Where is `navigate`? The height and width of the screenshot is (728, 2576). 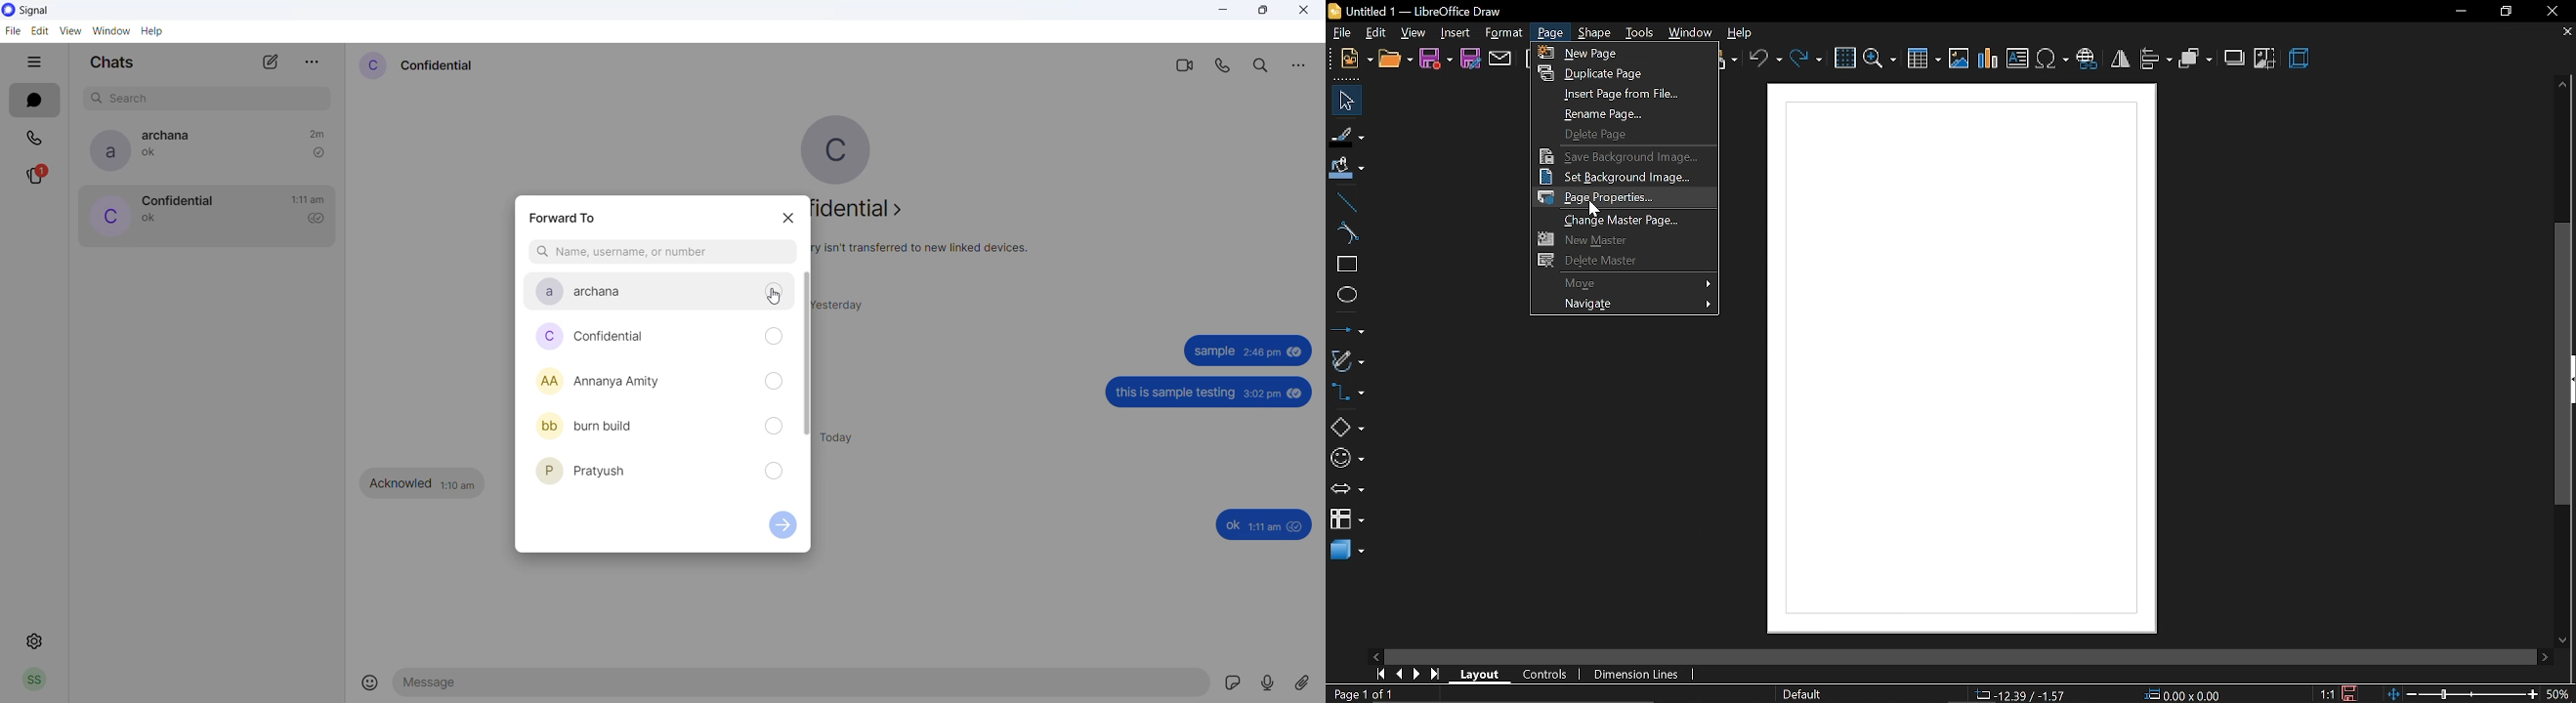
navigate is located at coordinates (1625, 307).